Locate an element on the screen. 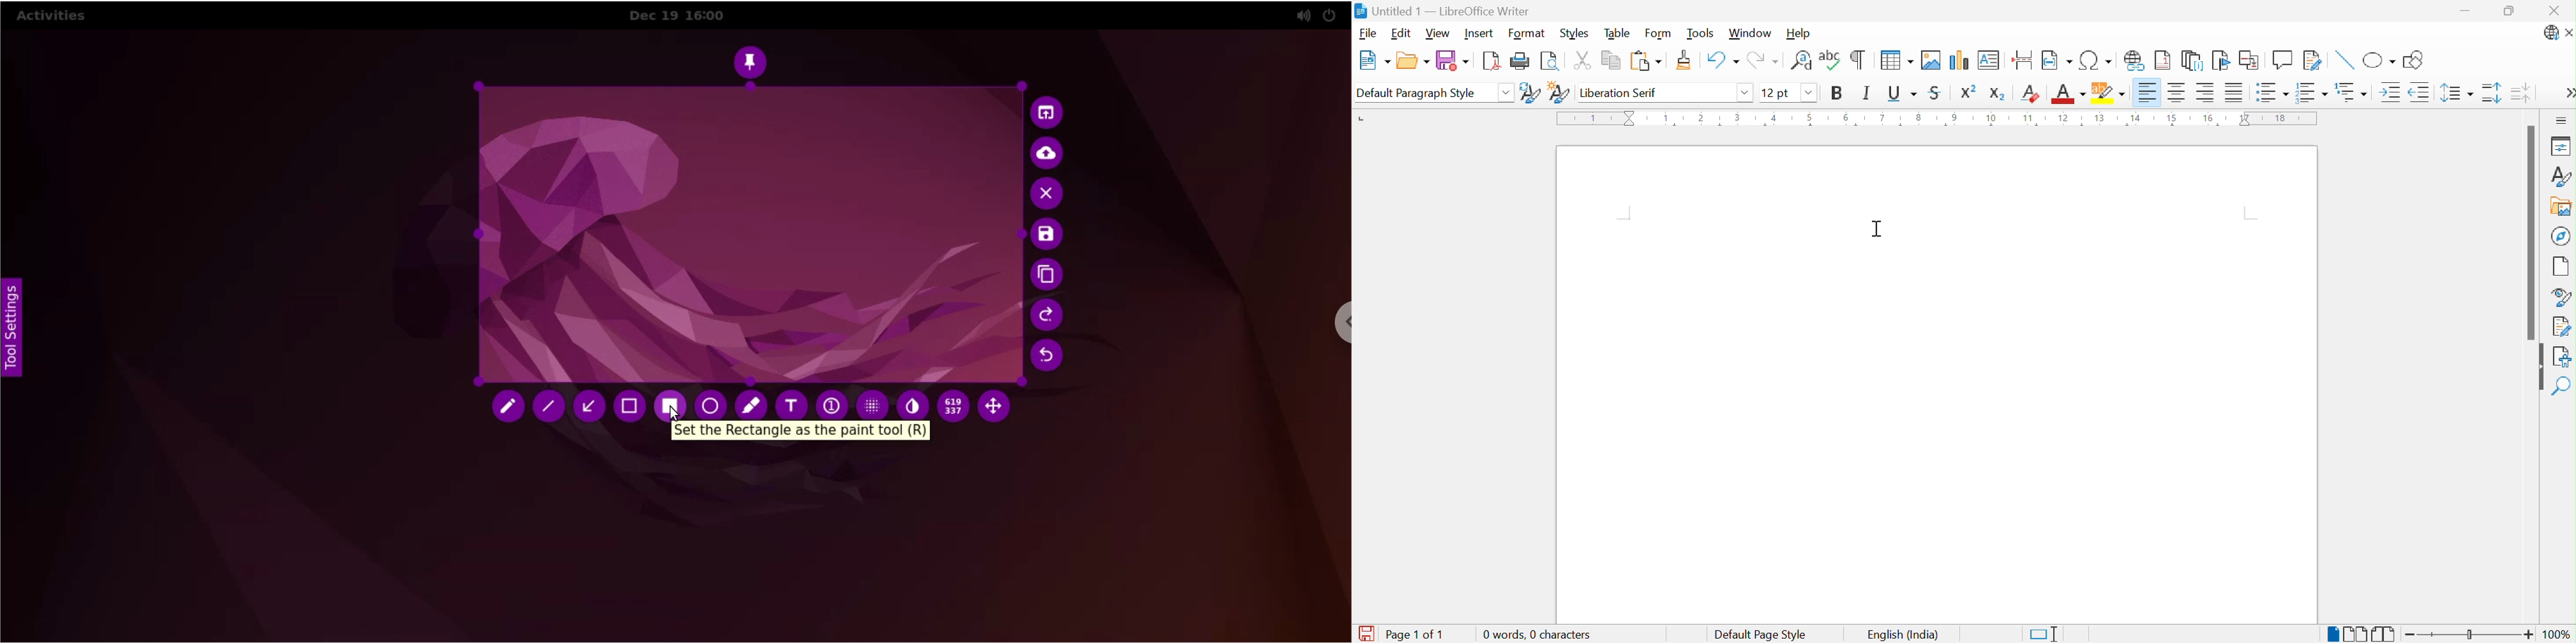 The height and width of the screenshot is (644, 2576). Page is located at coordinates (2561, 267).